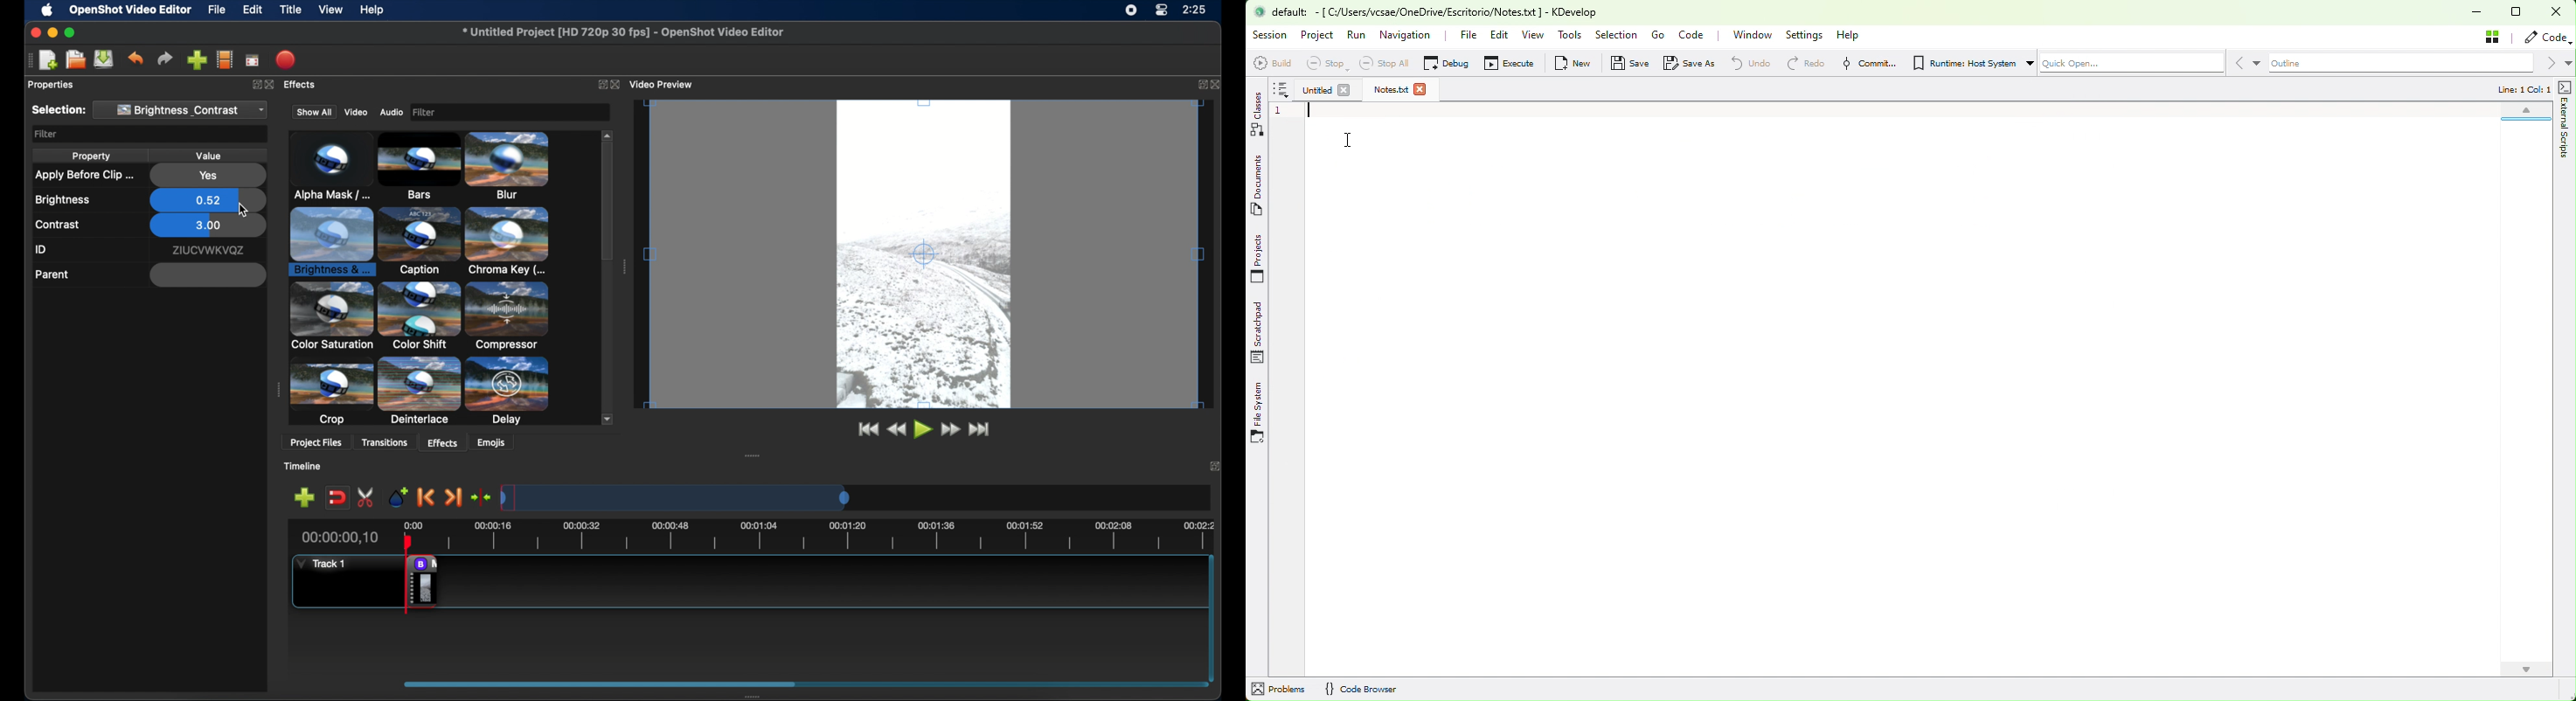  Describe the element at coordinates (196, 60) in the screenshot. I see `import files` at that location.